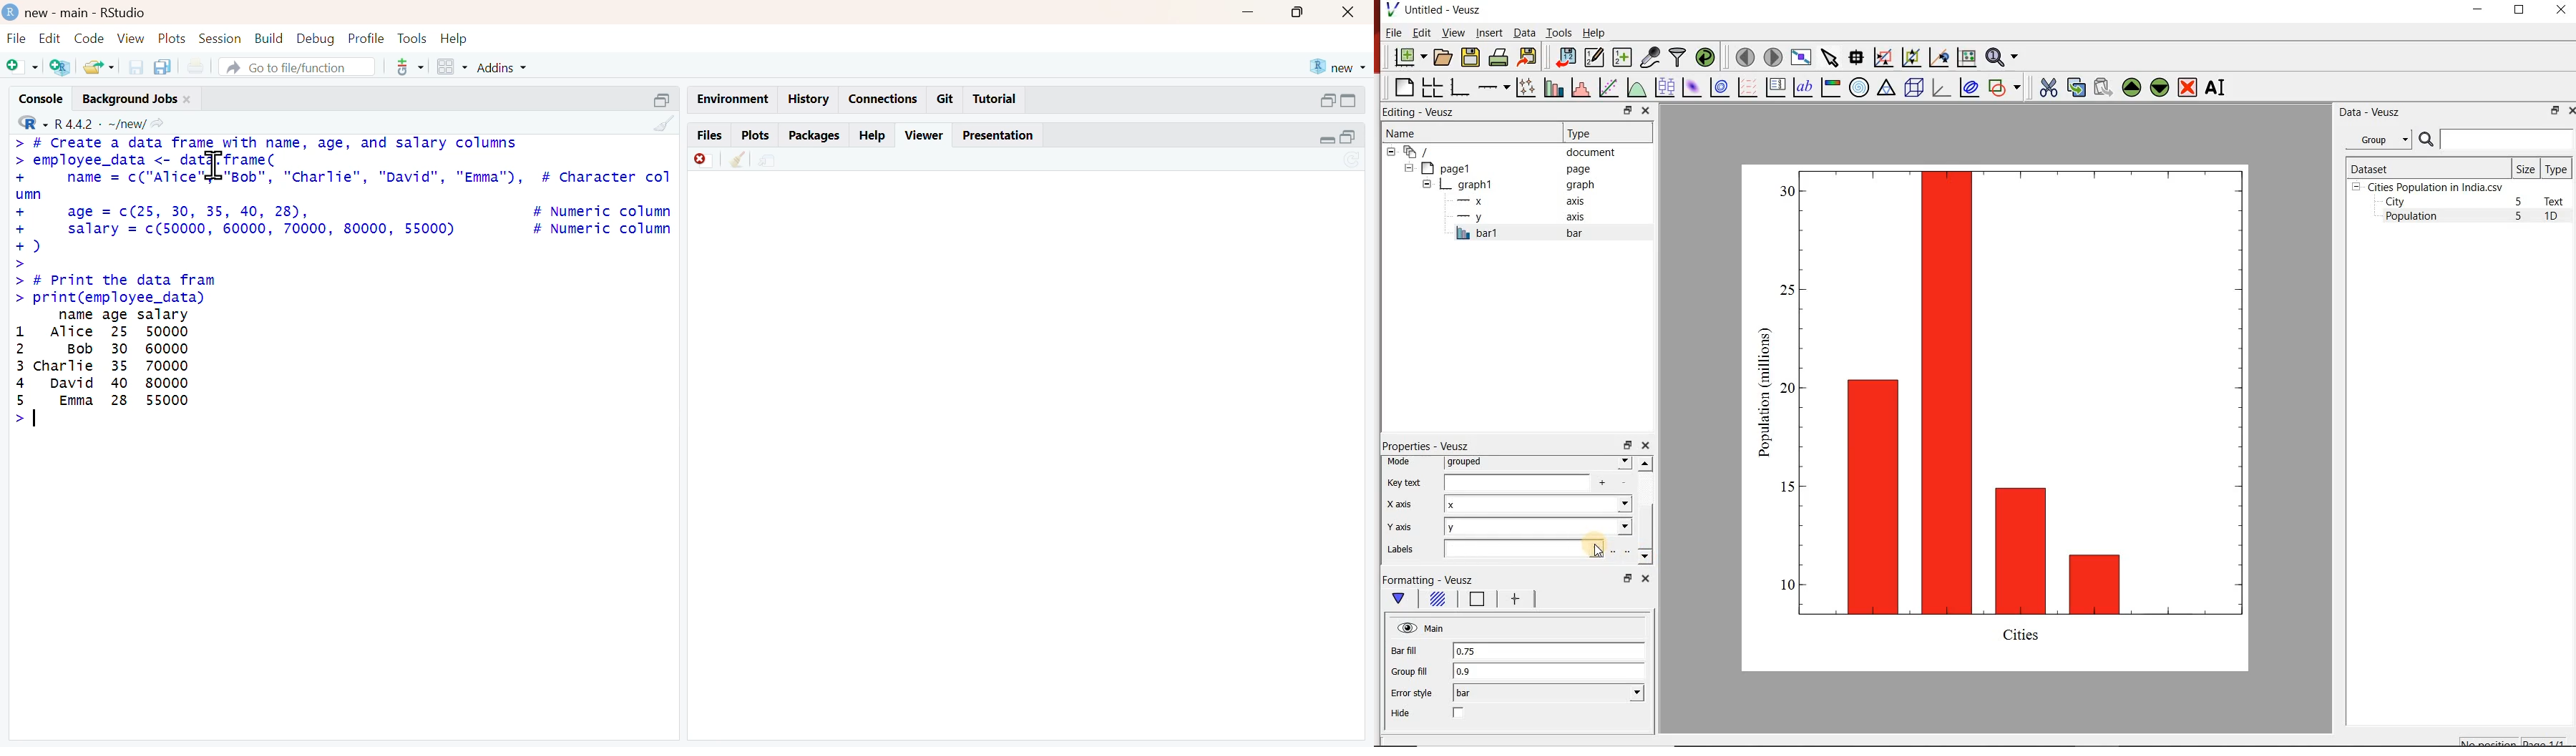  What do you see at coordinates (947, 98) in the screenshot?
I see `Git` at bounding box center [947, 98].